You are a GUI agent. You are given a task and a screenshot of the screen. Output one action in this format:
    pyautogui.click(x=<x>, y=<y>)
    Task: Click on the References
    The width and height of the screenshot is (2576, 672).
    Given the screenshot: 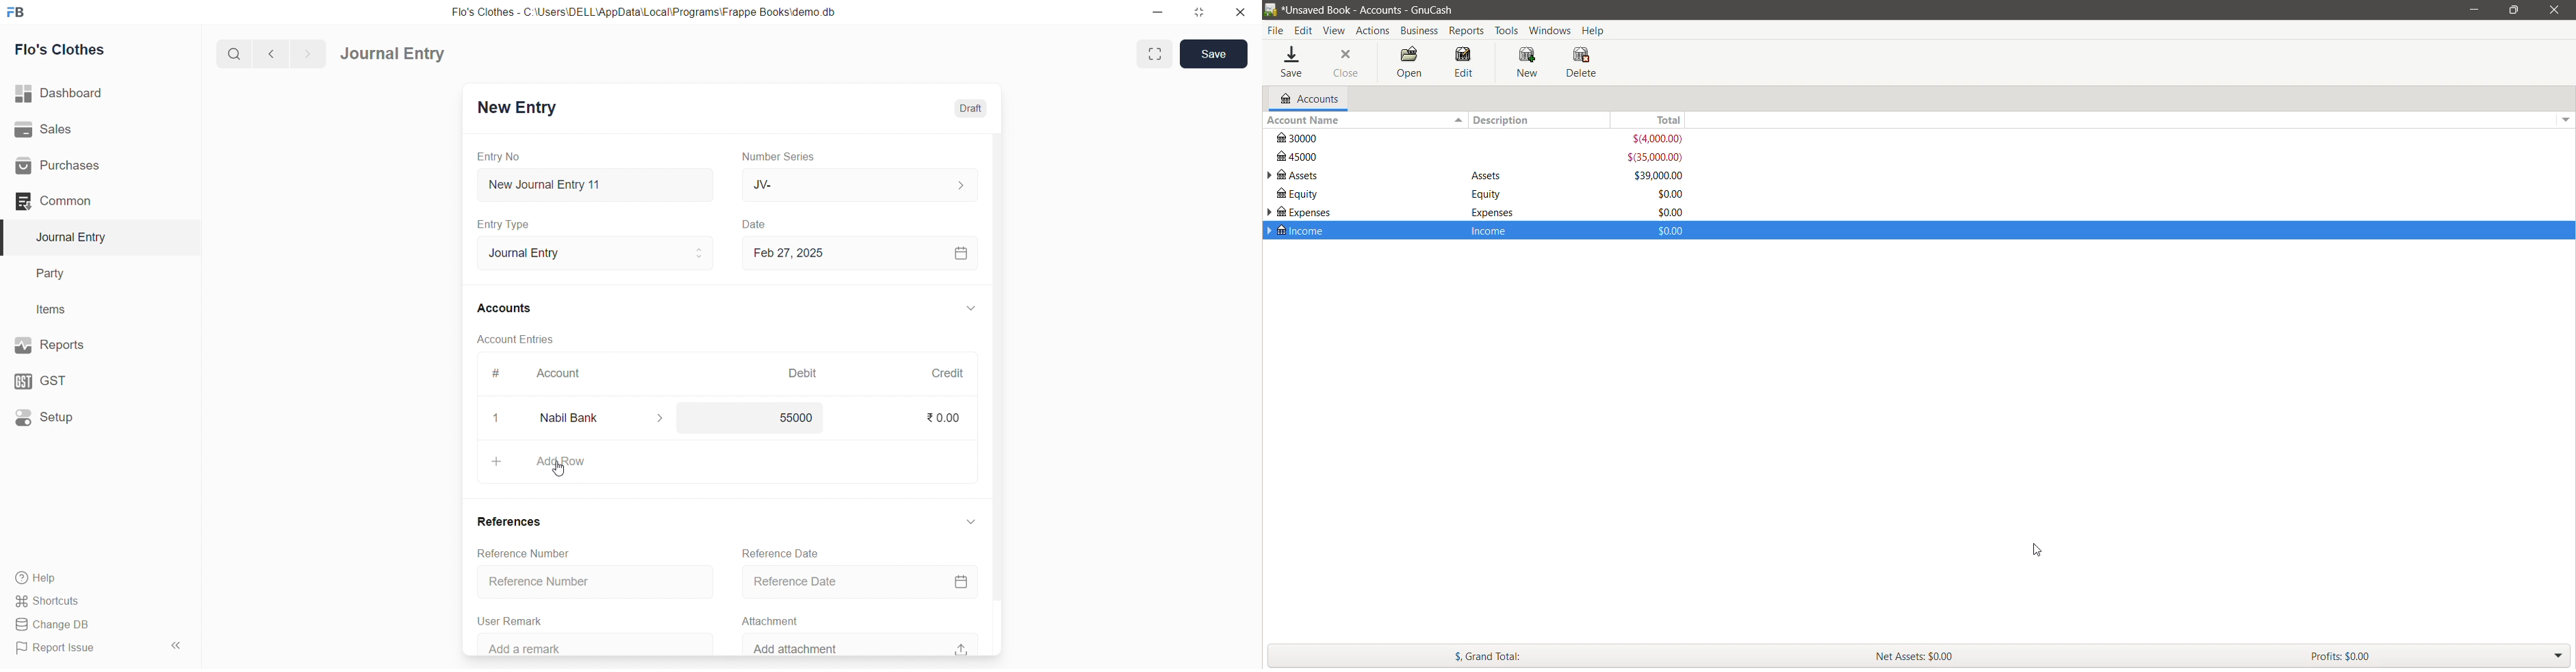 What is the action you would take?
    pyautogui.click(x=510, y=520)
    